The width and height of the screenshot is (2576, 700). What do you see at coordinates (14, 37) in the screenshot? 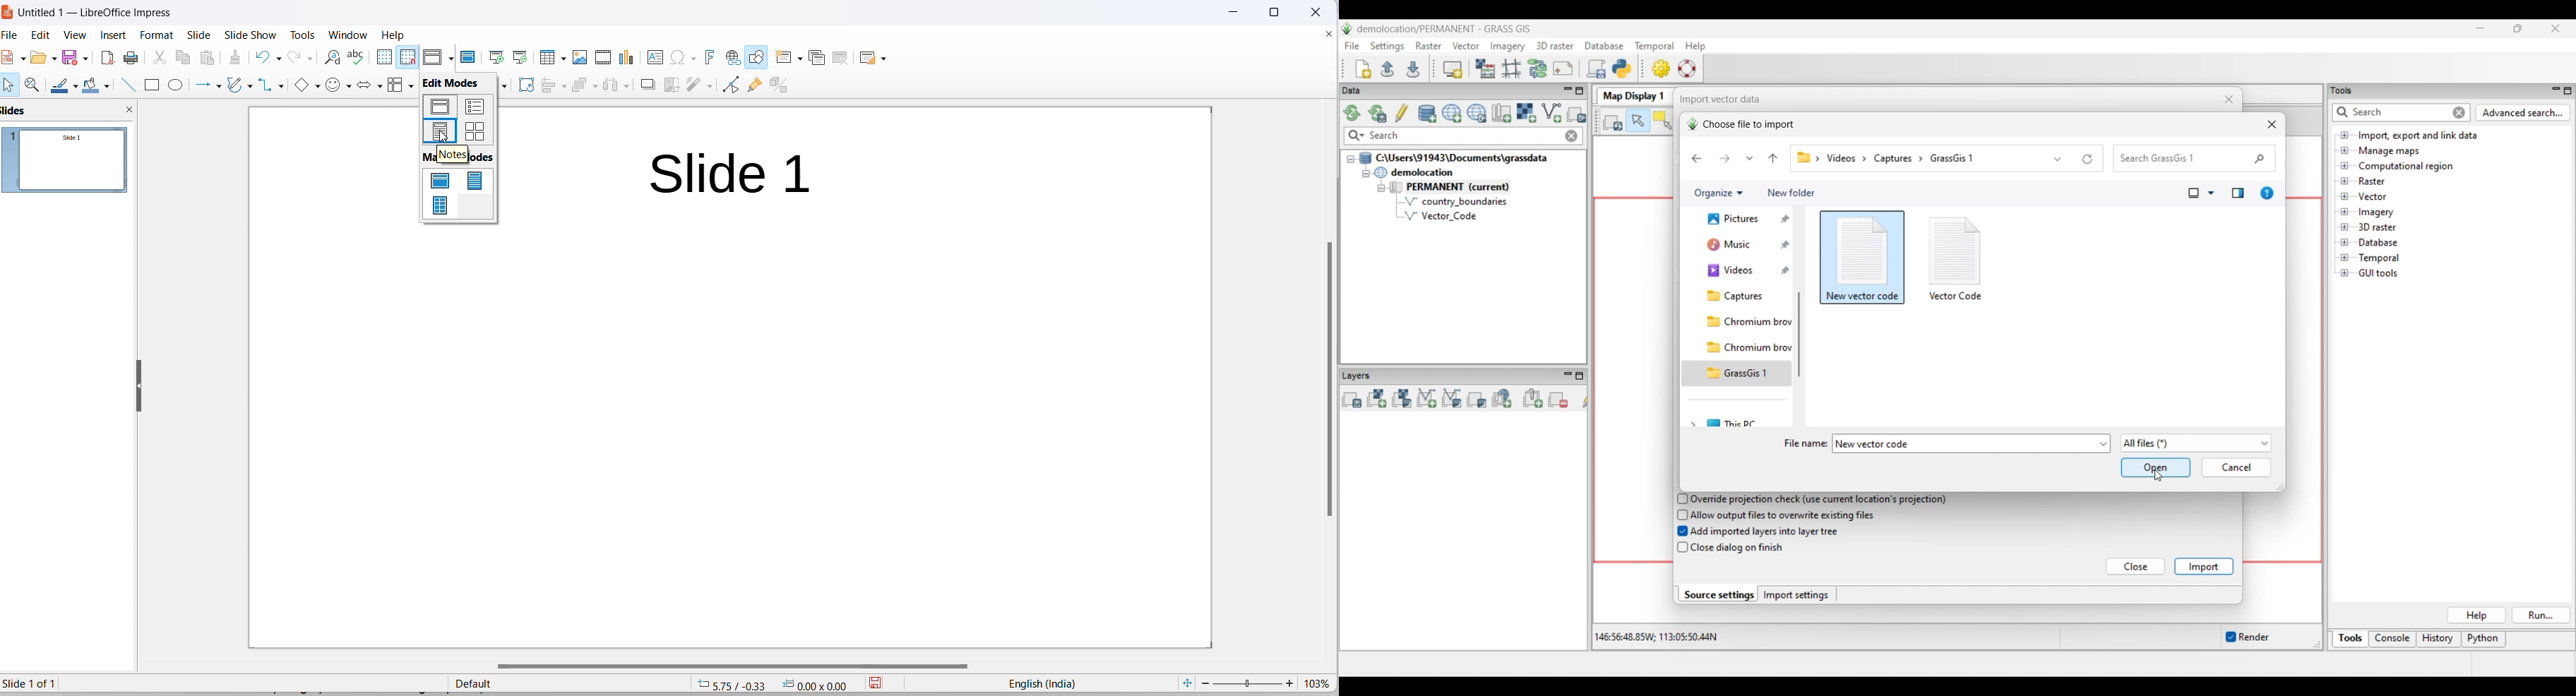
I see `file` at bounding box center [14, 37].